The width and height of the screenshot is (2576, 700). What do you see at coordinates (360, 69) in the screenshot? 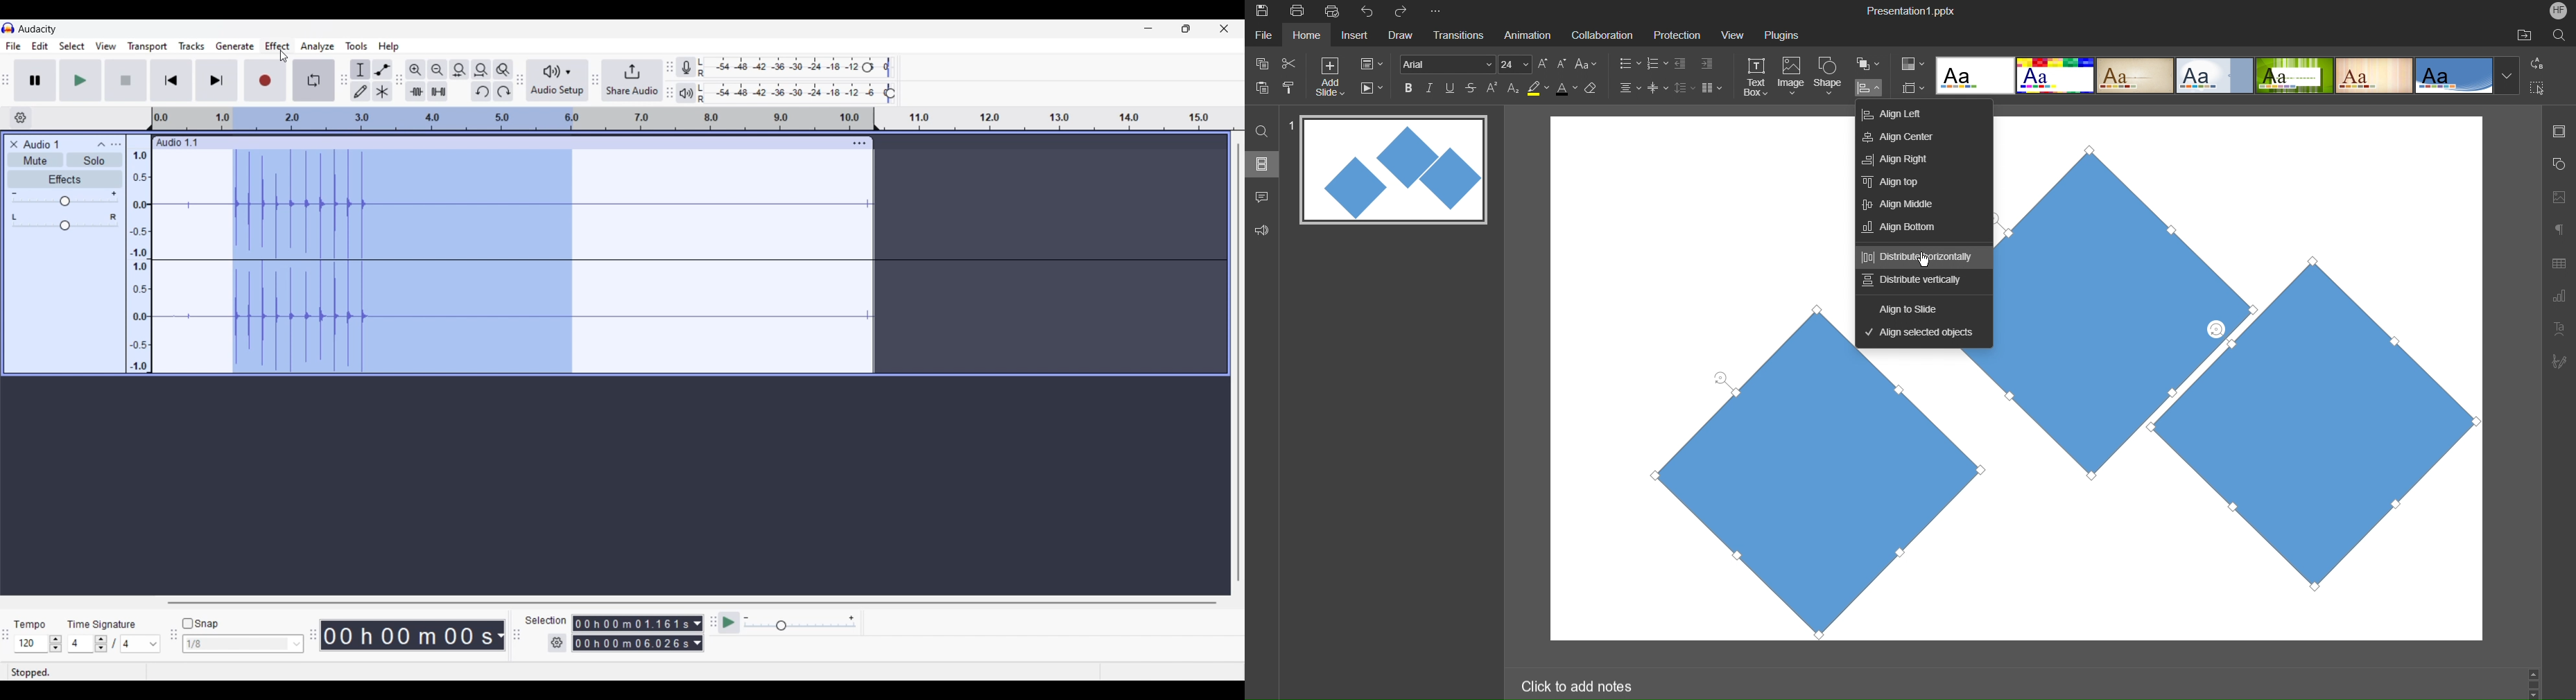
I see `Selection tool` at bounding box center [360, 69].